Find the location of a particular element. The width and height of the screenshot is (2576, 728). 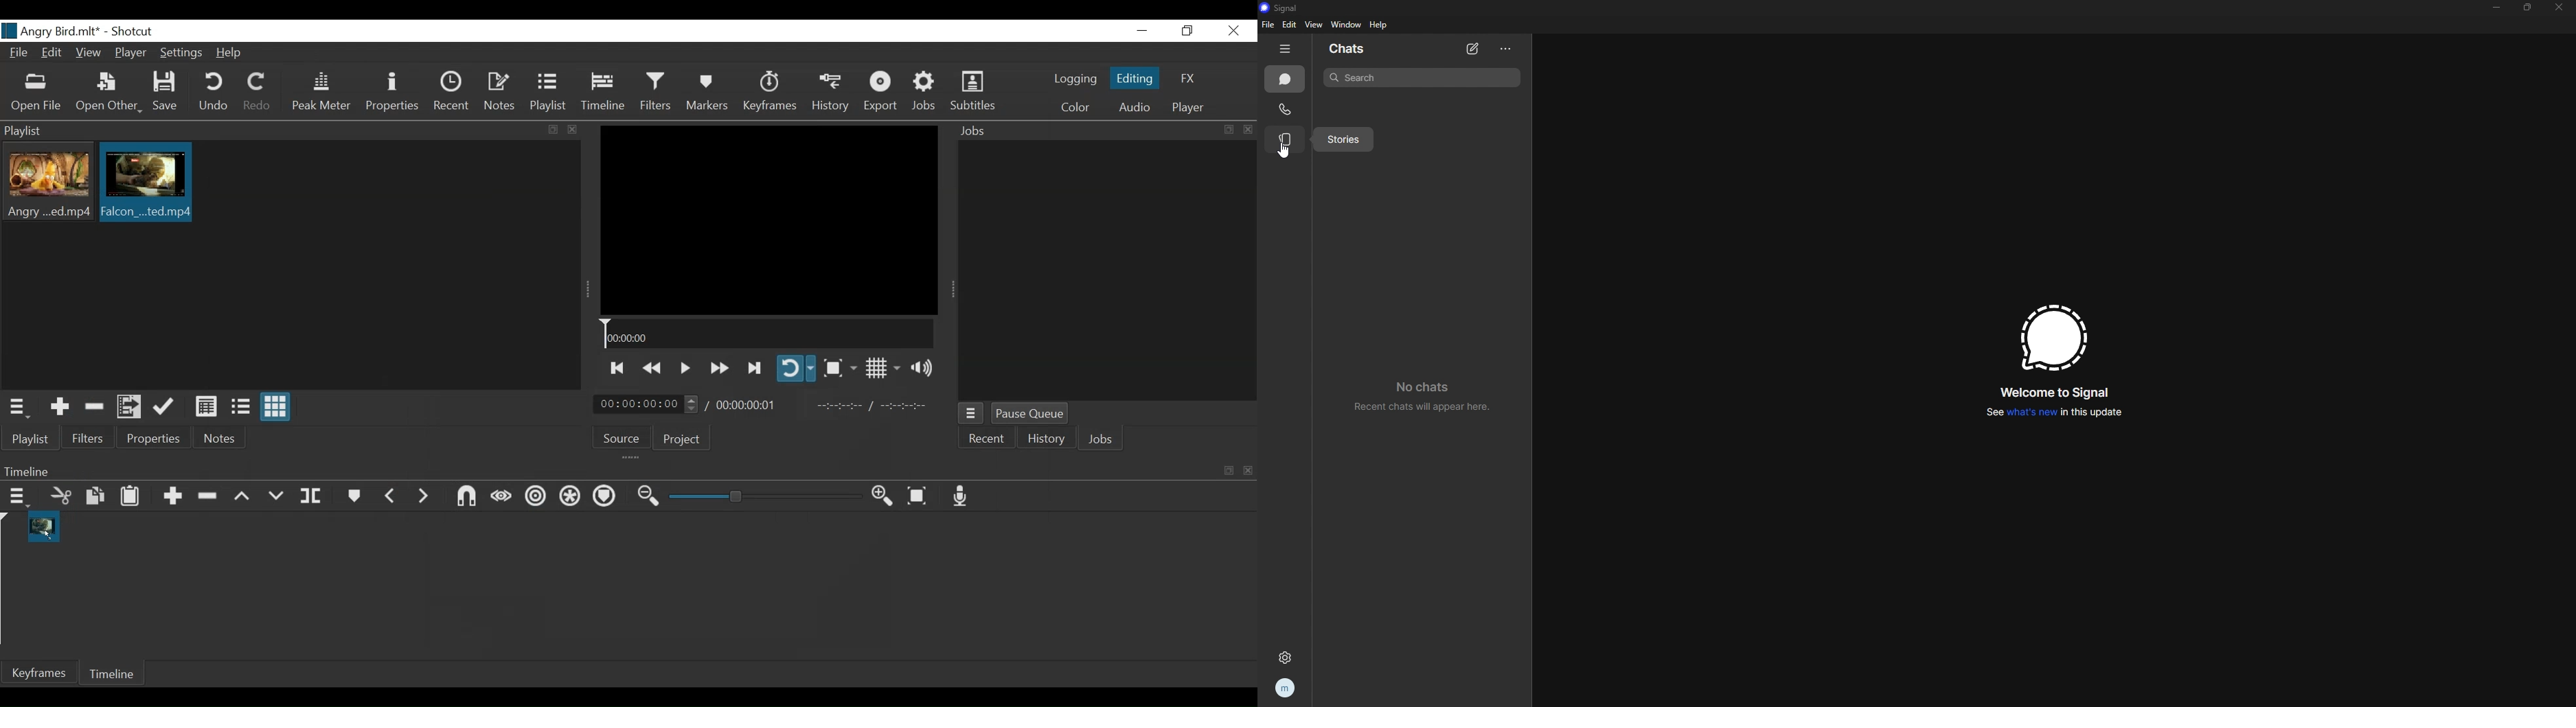

Notes is located at coordinates (221, 438).